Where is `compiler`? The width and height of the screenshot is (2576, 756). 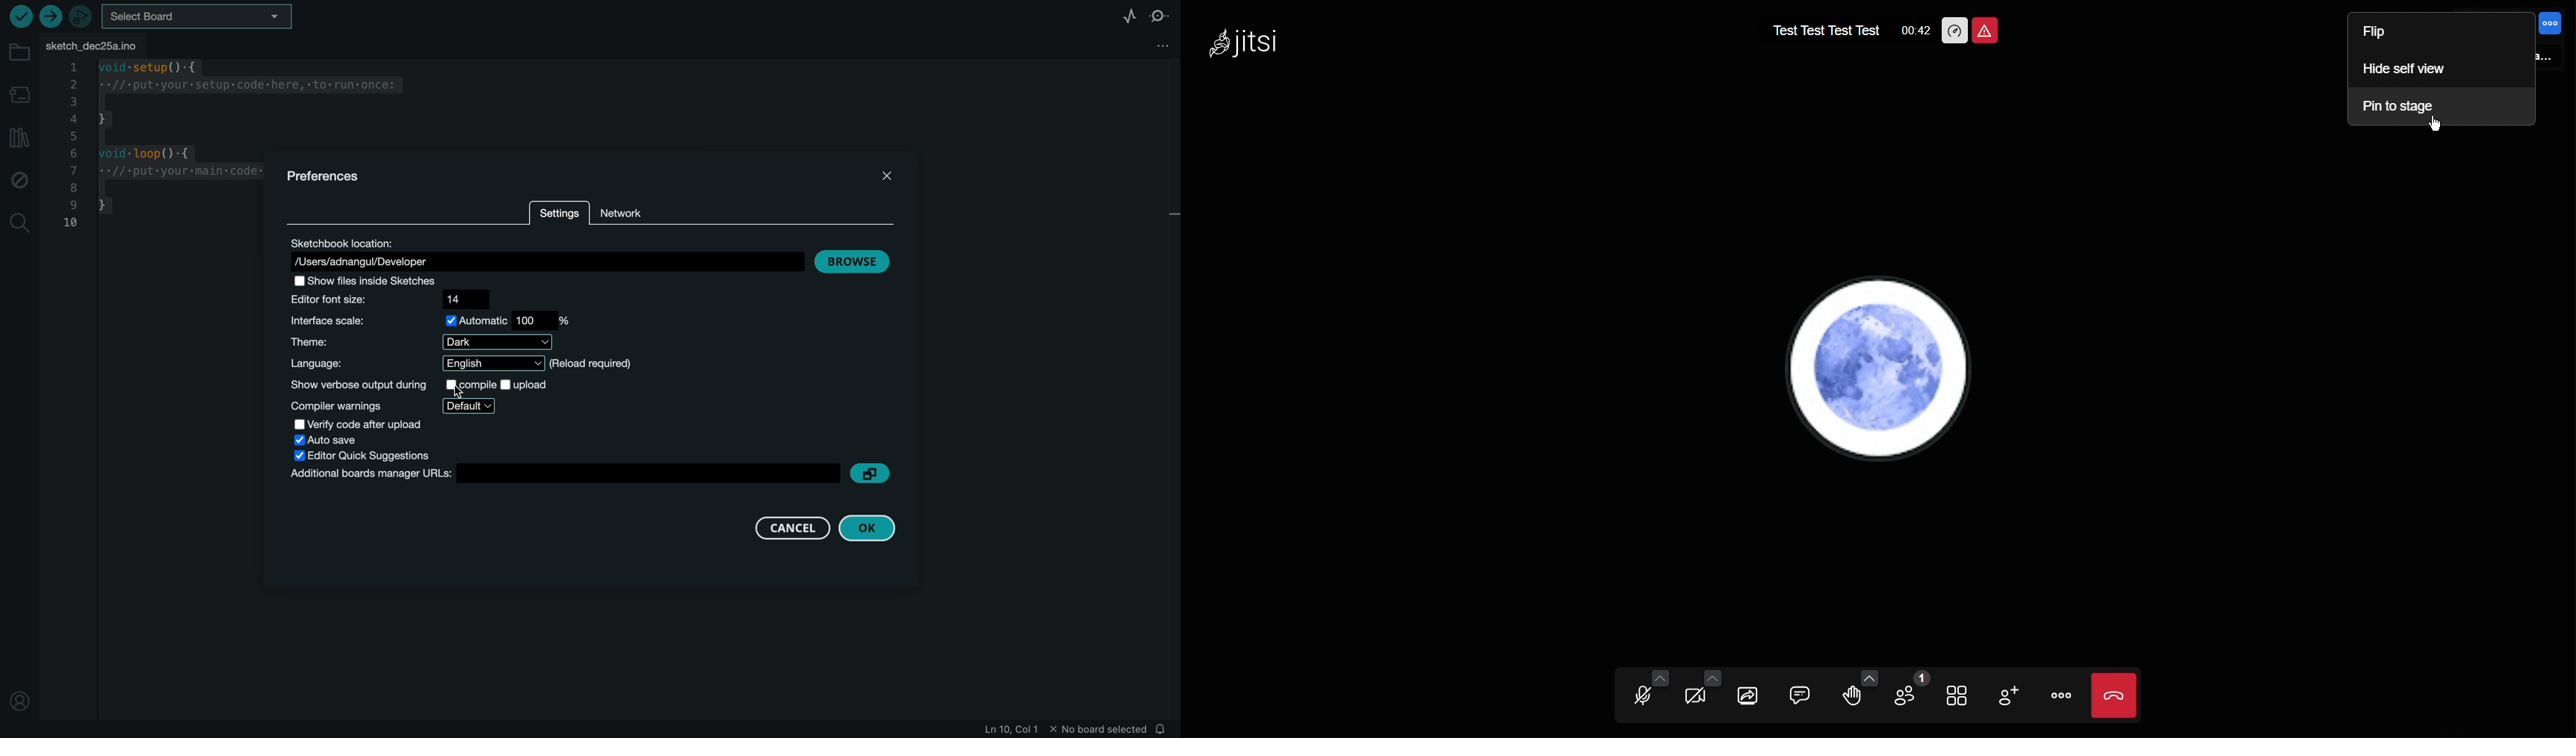
compiler is located at coordinates (406, 404).